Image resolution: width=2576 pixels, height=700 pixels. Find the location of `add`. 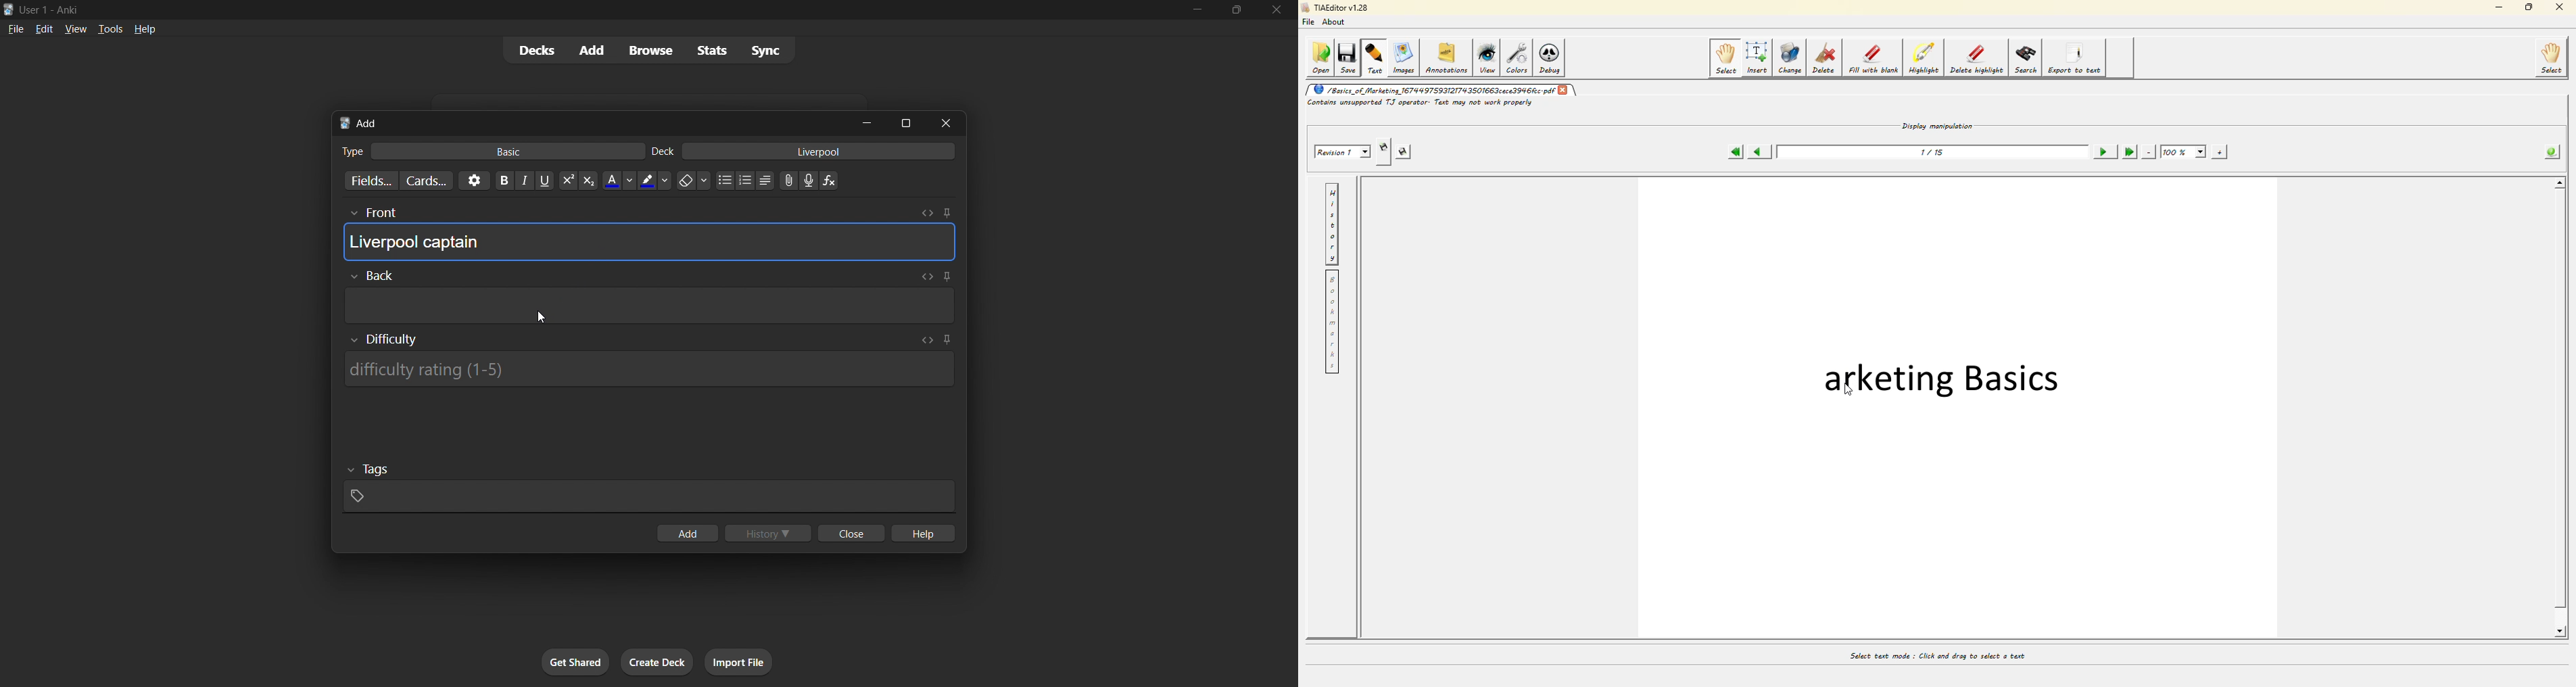

add is located at coordinates (593, 51).